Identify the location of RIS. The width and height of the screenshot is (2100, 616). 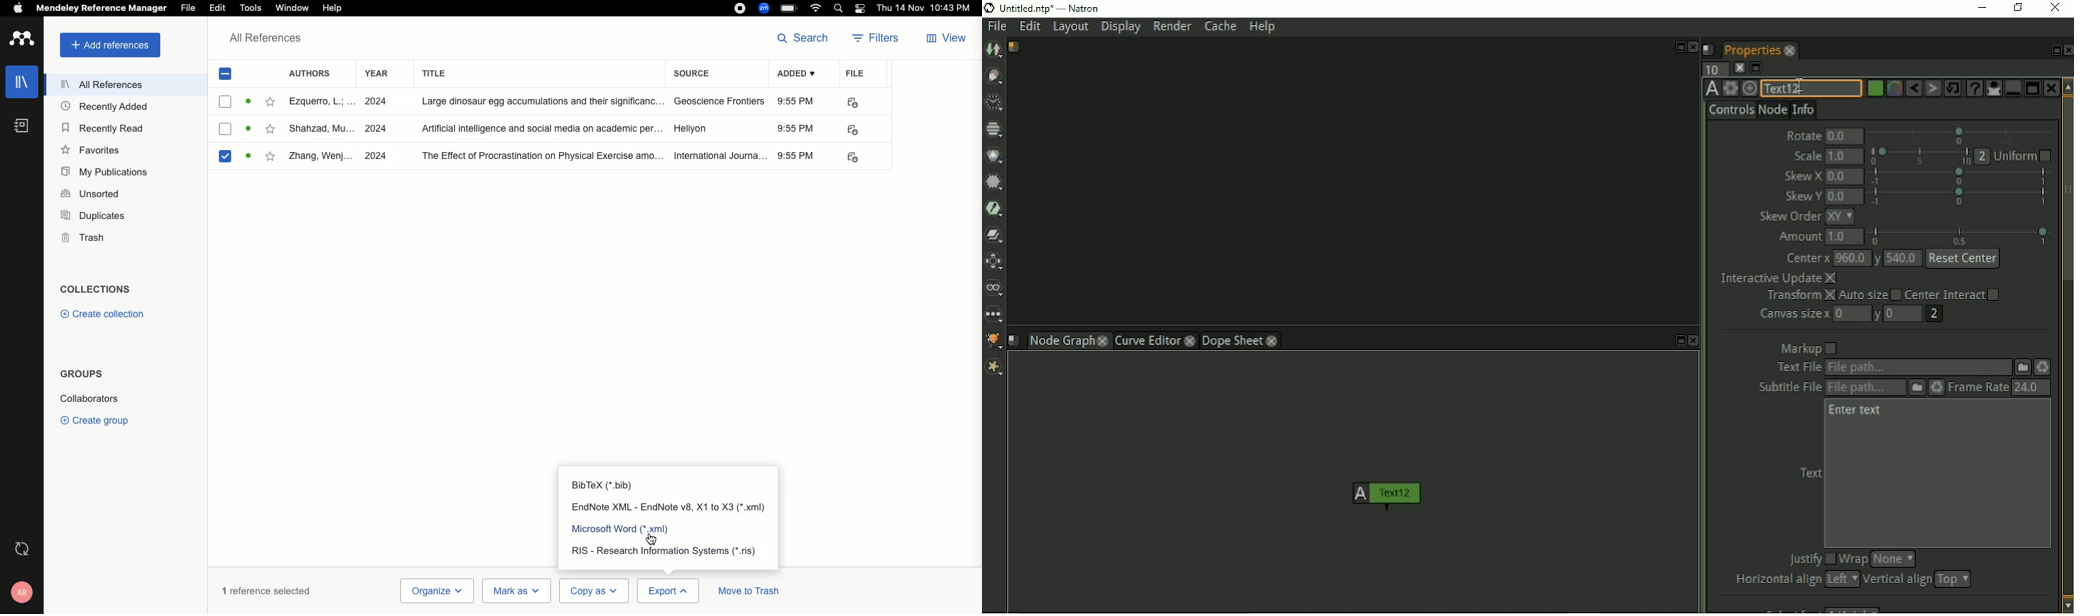
(666, 550).